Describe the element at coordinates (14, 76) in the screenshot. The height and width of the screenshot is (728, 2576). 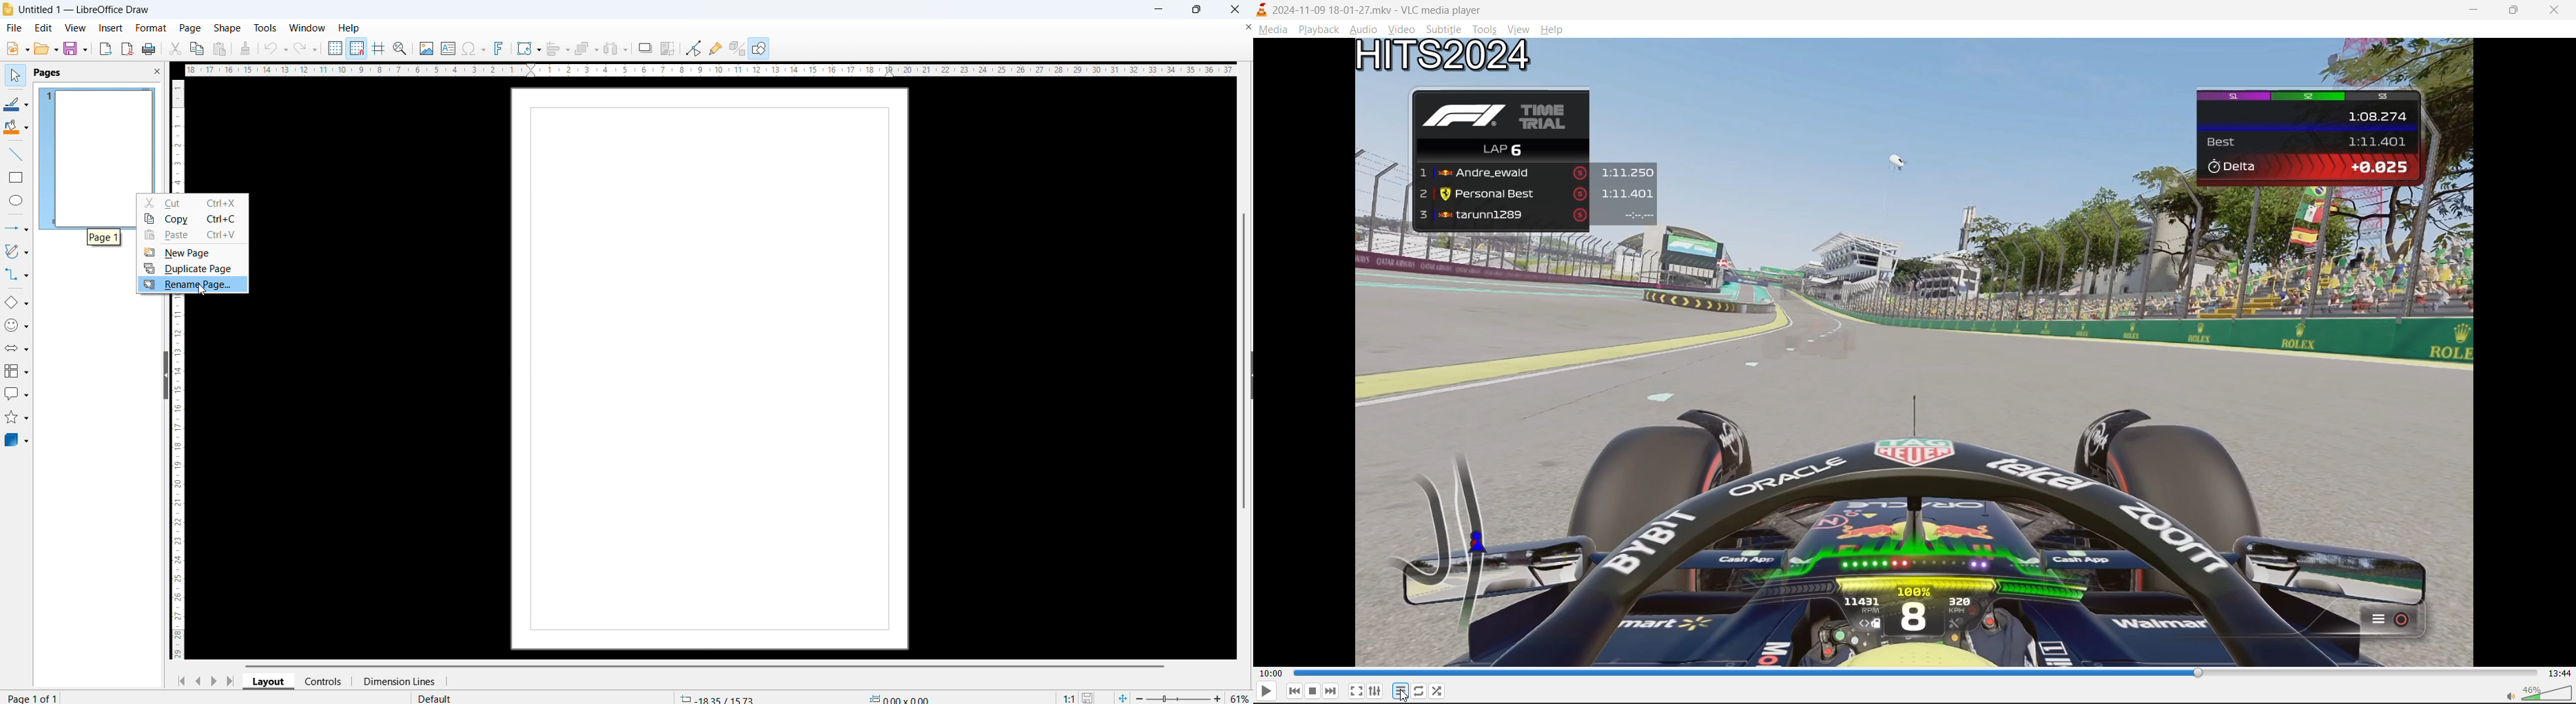
I see `select` at that location.